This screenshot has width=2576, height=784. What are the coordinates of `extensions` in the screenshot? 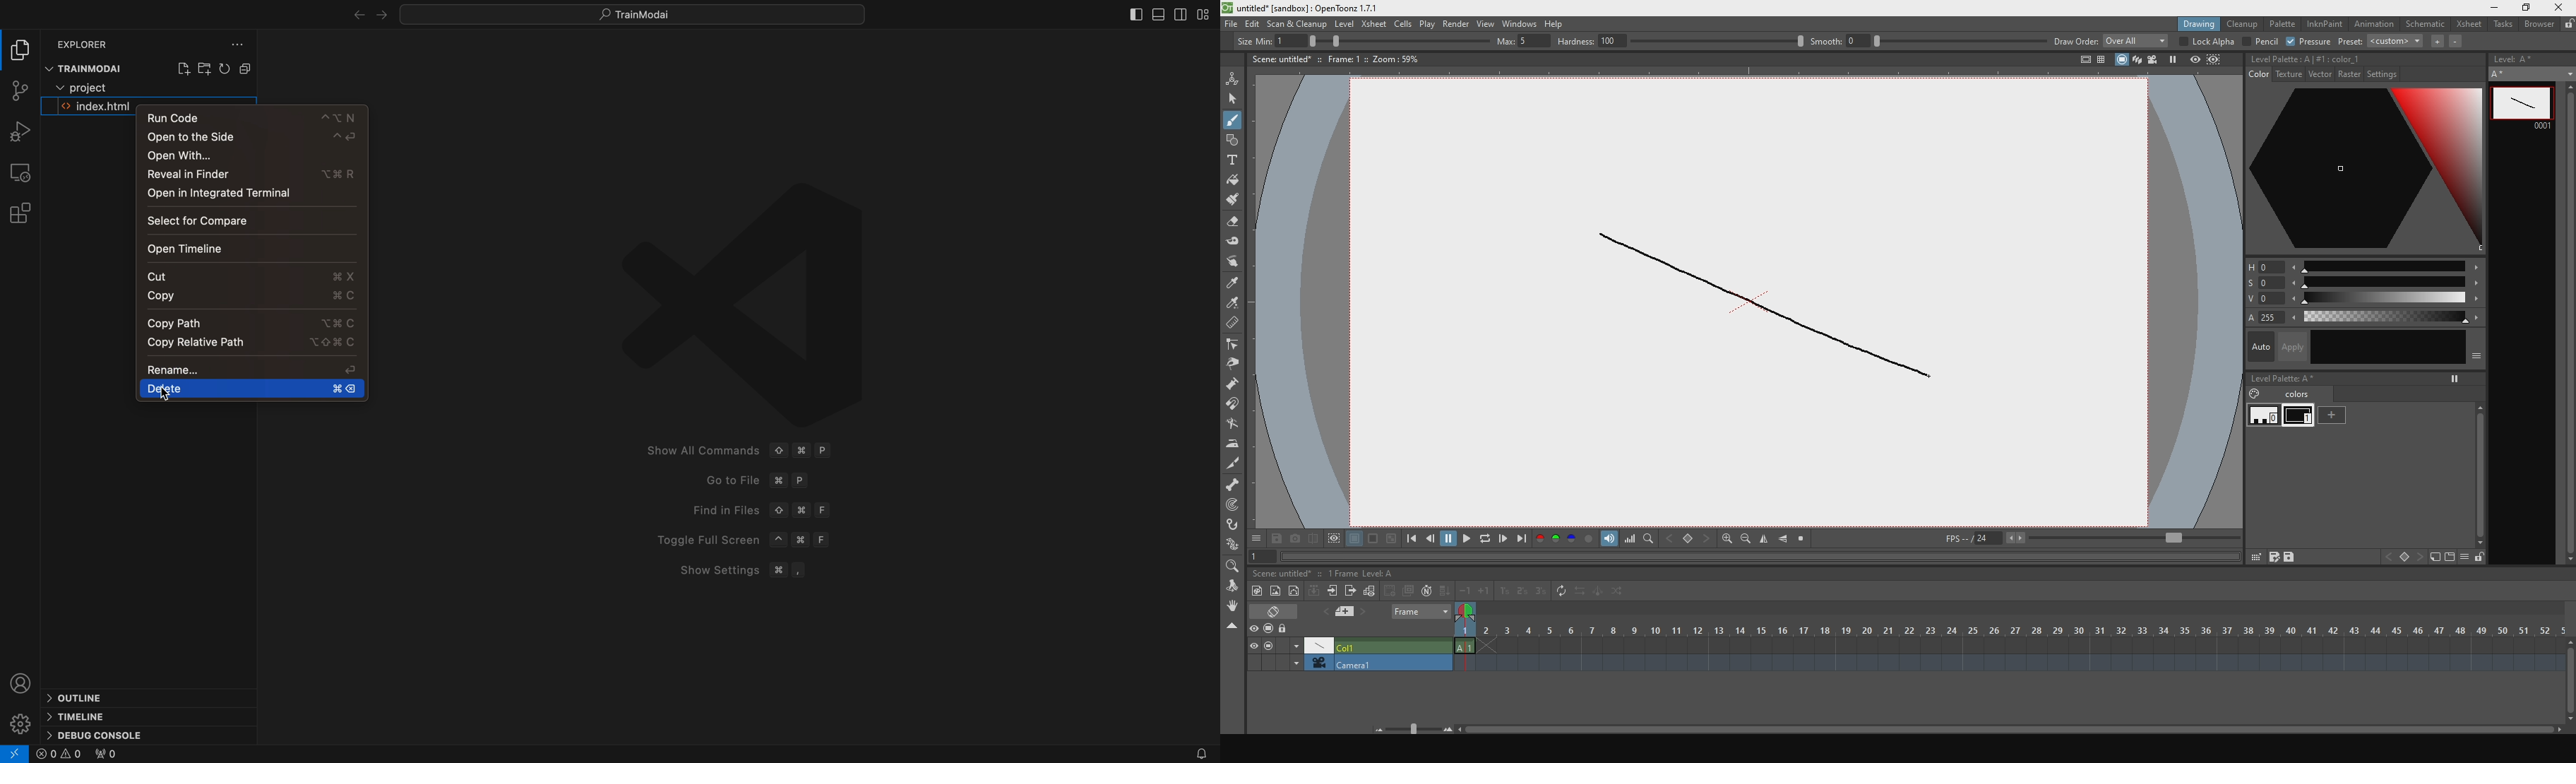 It's located at (22, 212).